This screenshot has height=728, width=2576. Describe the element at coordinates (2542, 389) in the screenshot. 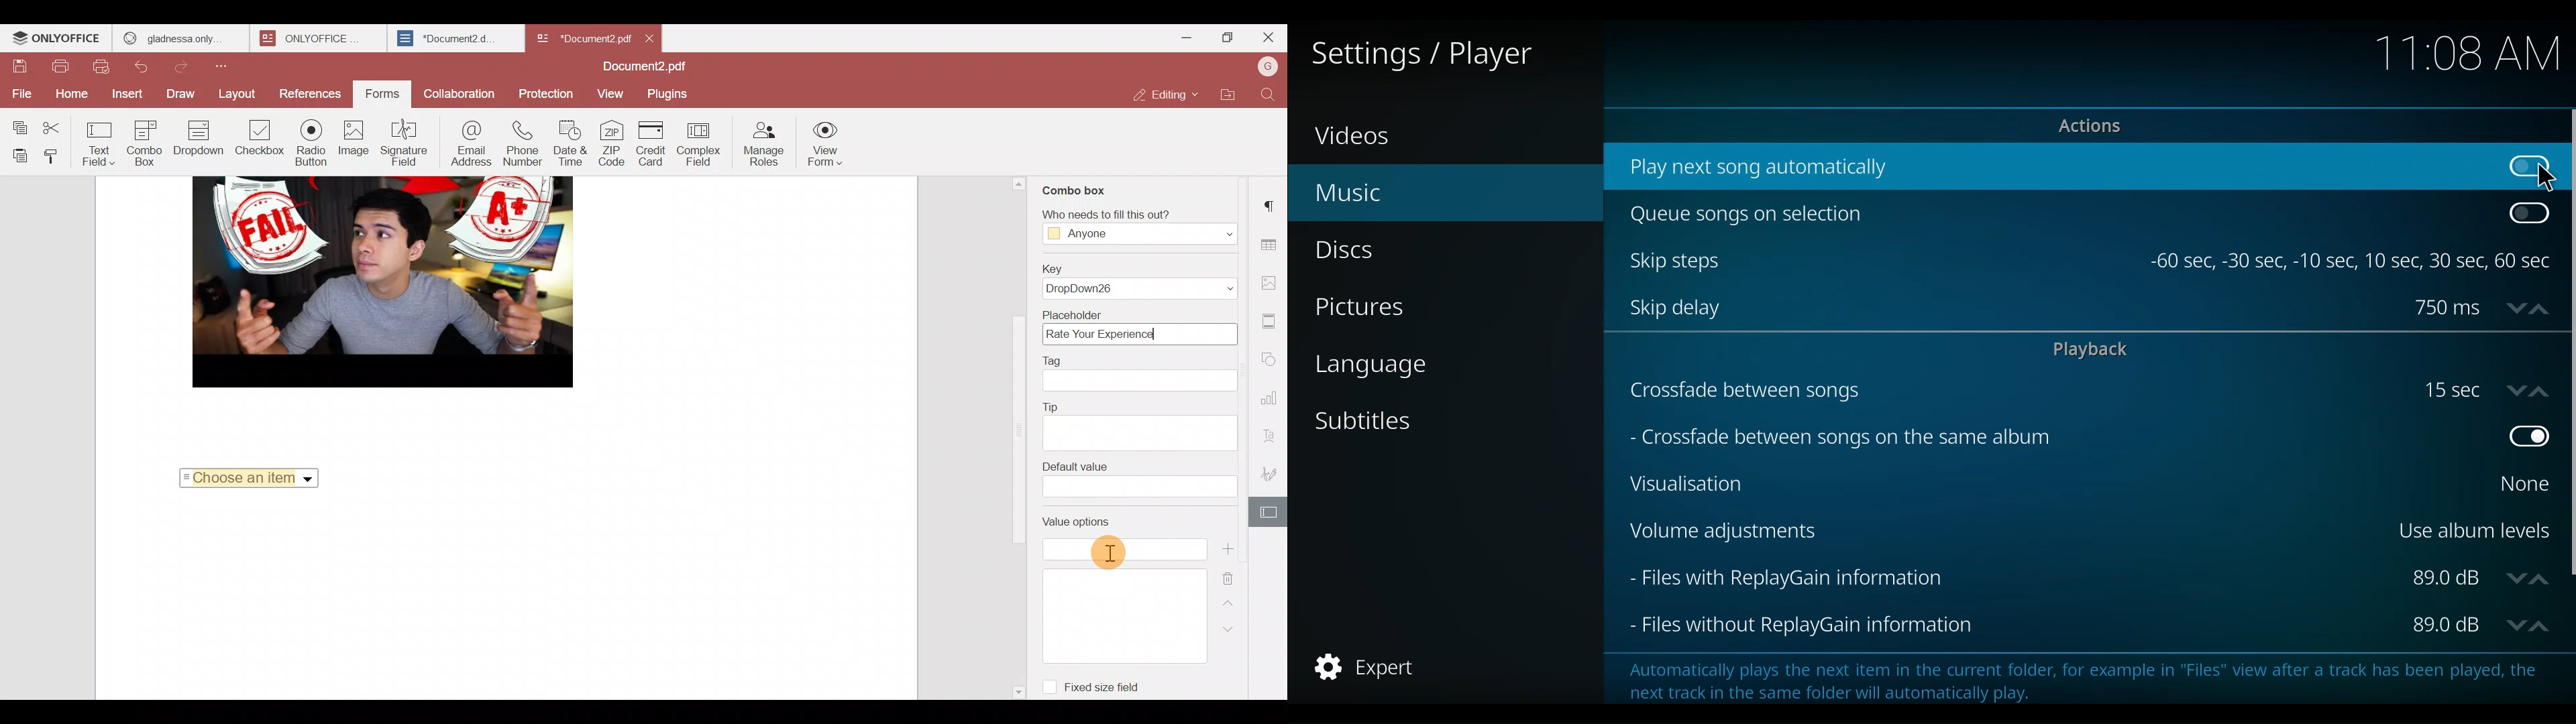

I see `up` at that location.